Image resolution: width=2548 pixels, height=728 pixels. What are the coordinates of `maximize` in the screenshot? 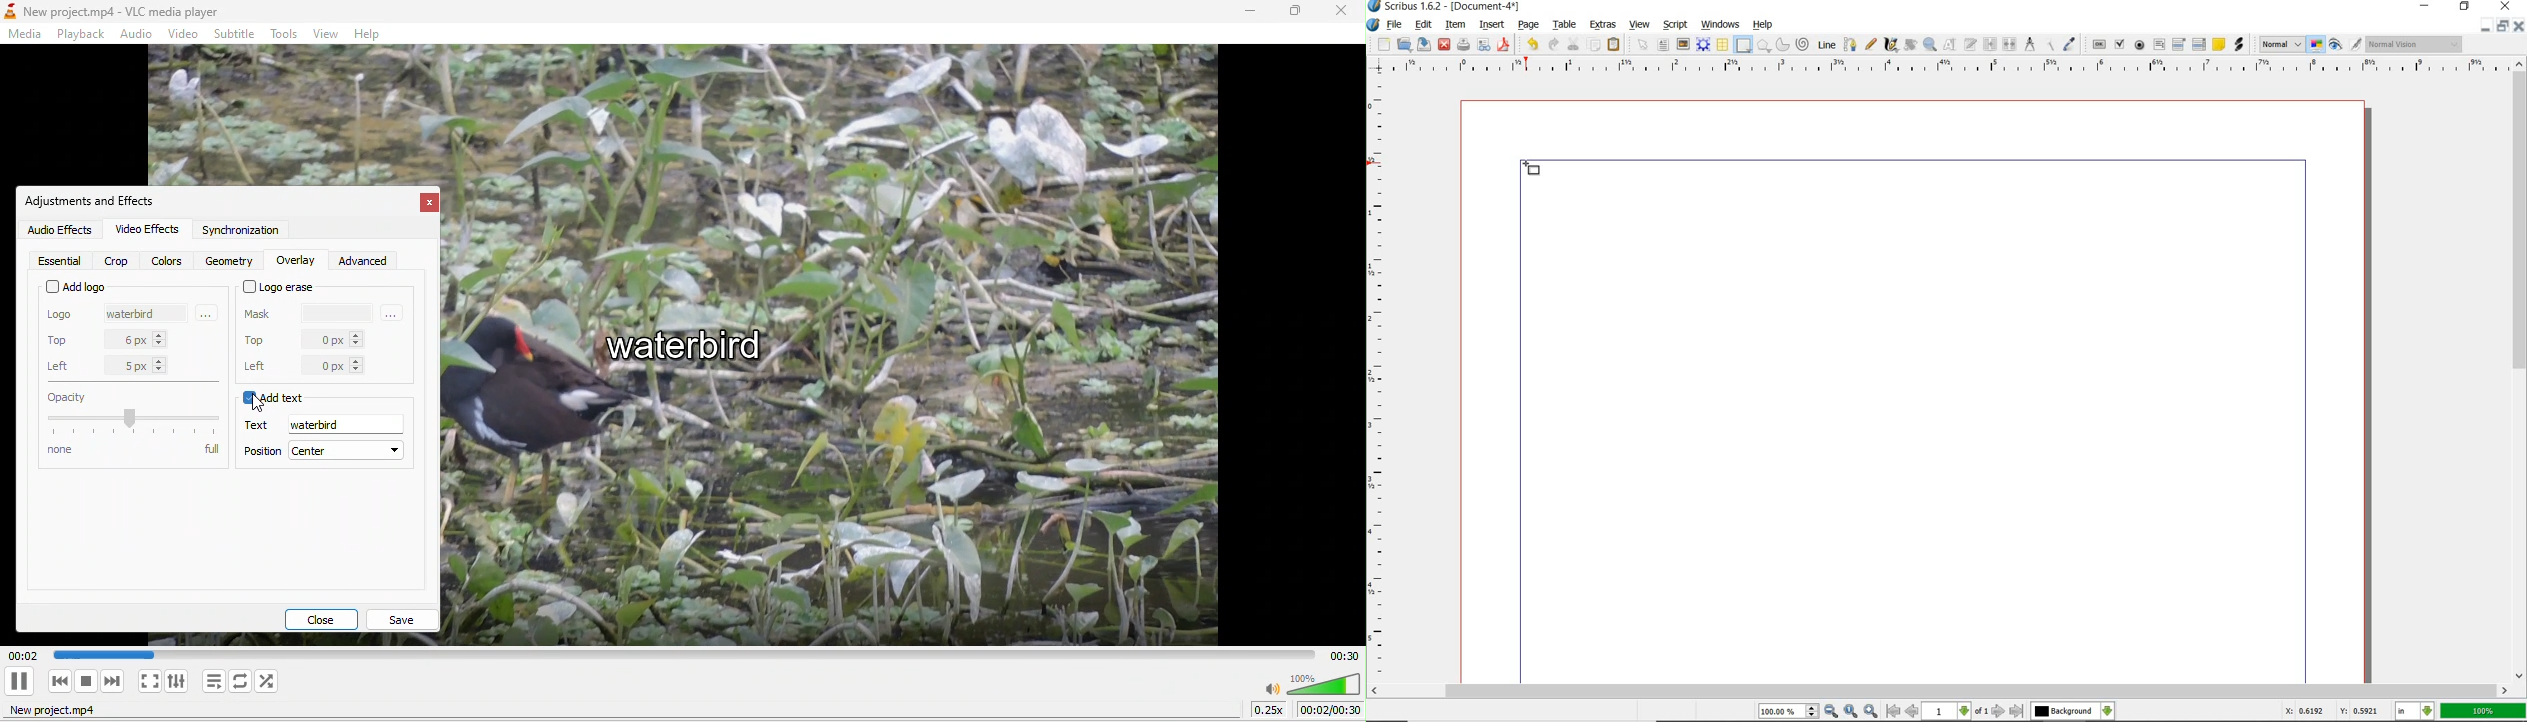 It's located at (1290, 14).